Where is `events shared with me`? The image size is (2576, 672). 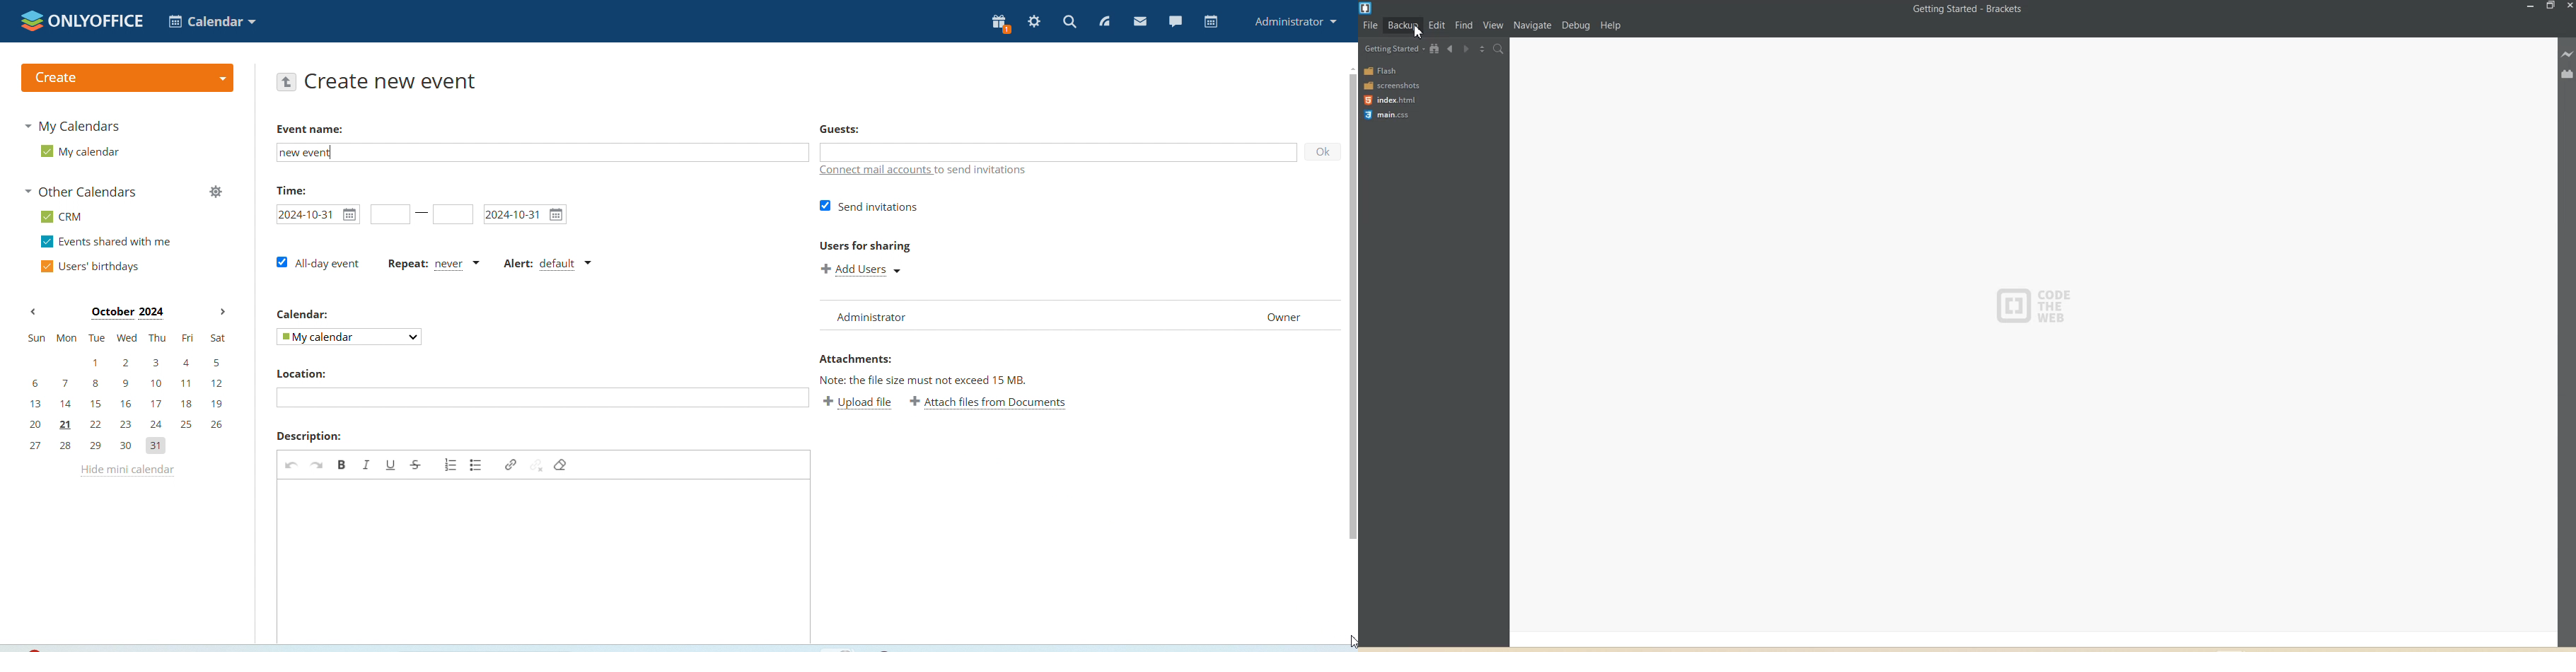 events shared with me is located at coordinates (105, 241).